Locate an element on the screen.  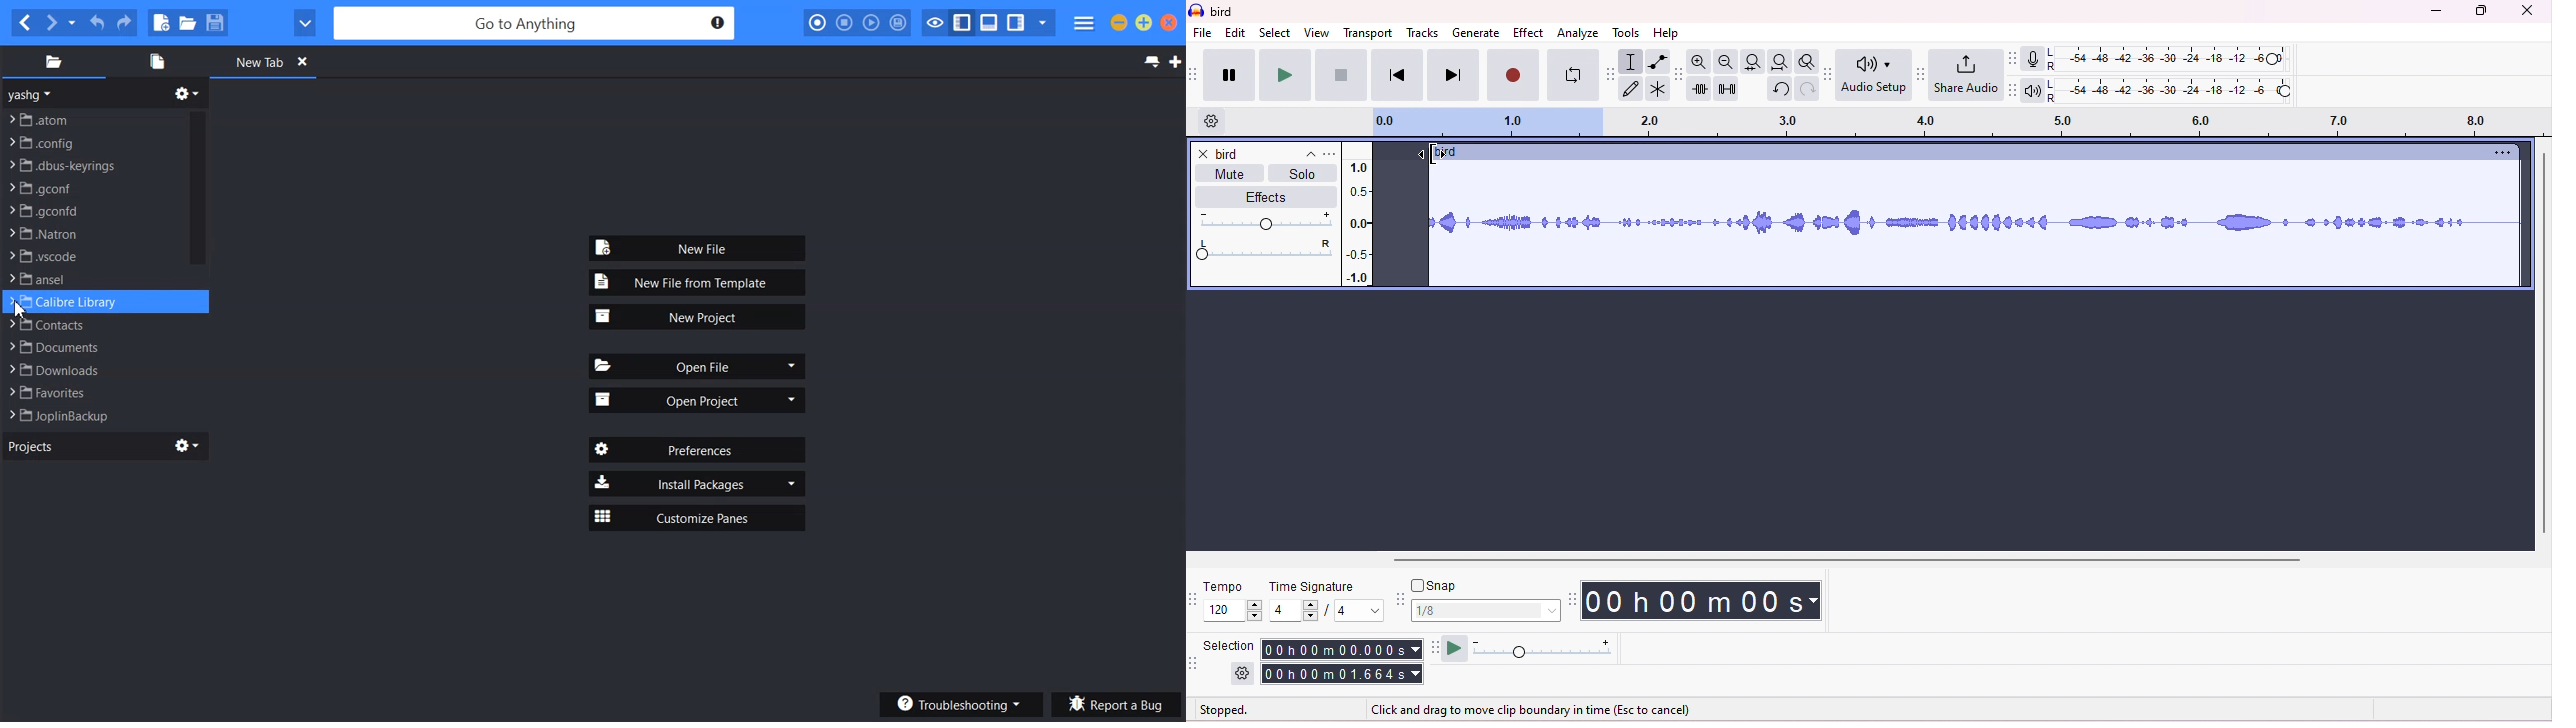
fit project to width is located at coordinates (1779, 63).